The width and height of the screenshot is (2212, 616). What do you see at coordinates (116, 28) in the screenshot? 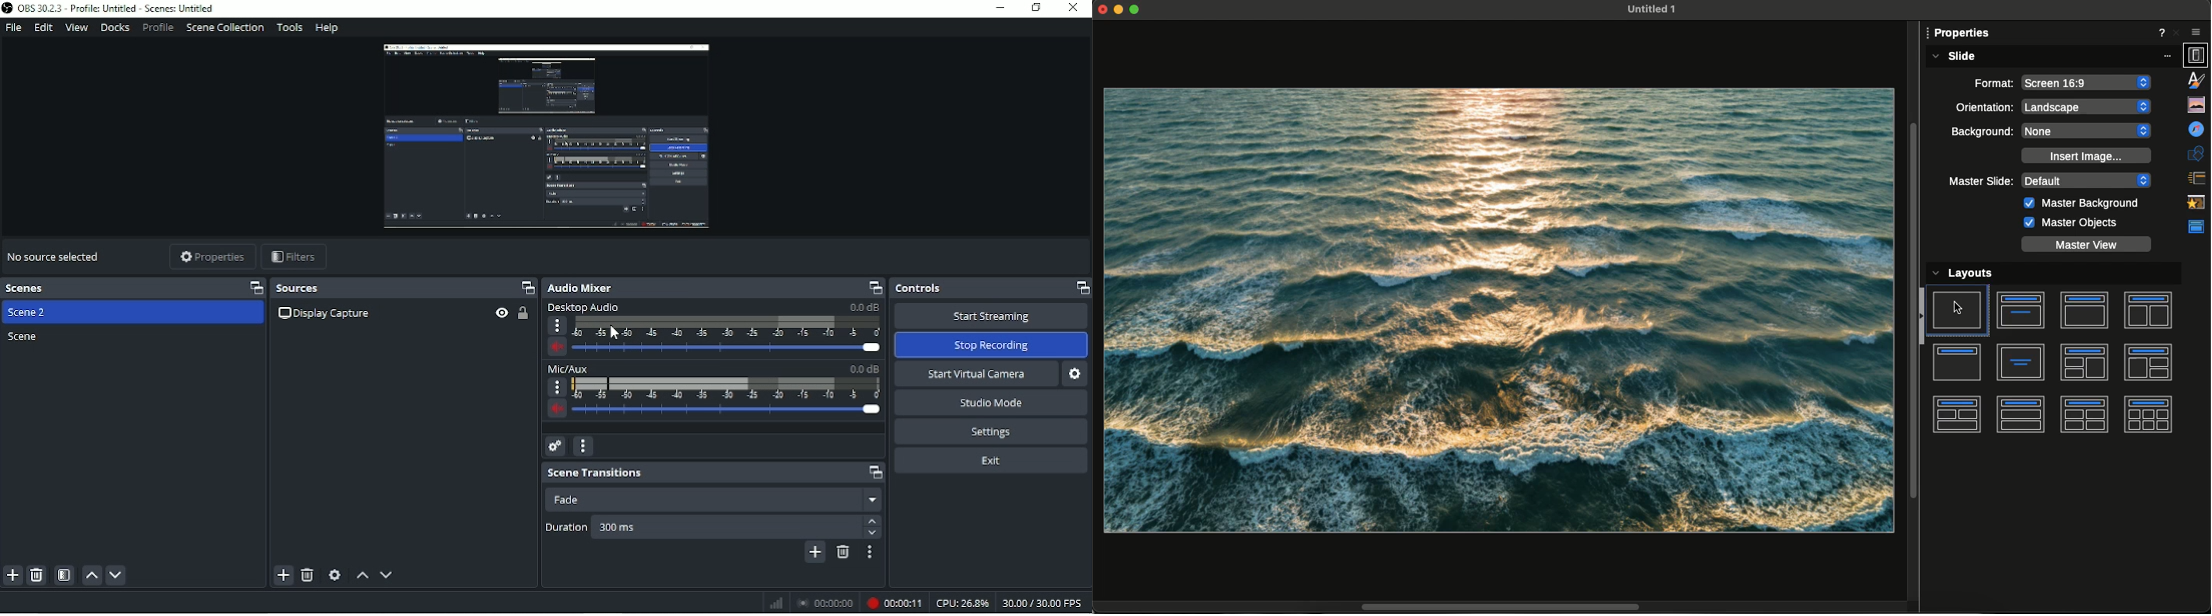
I see `Docks` at bounding box center [116, 28].